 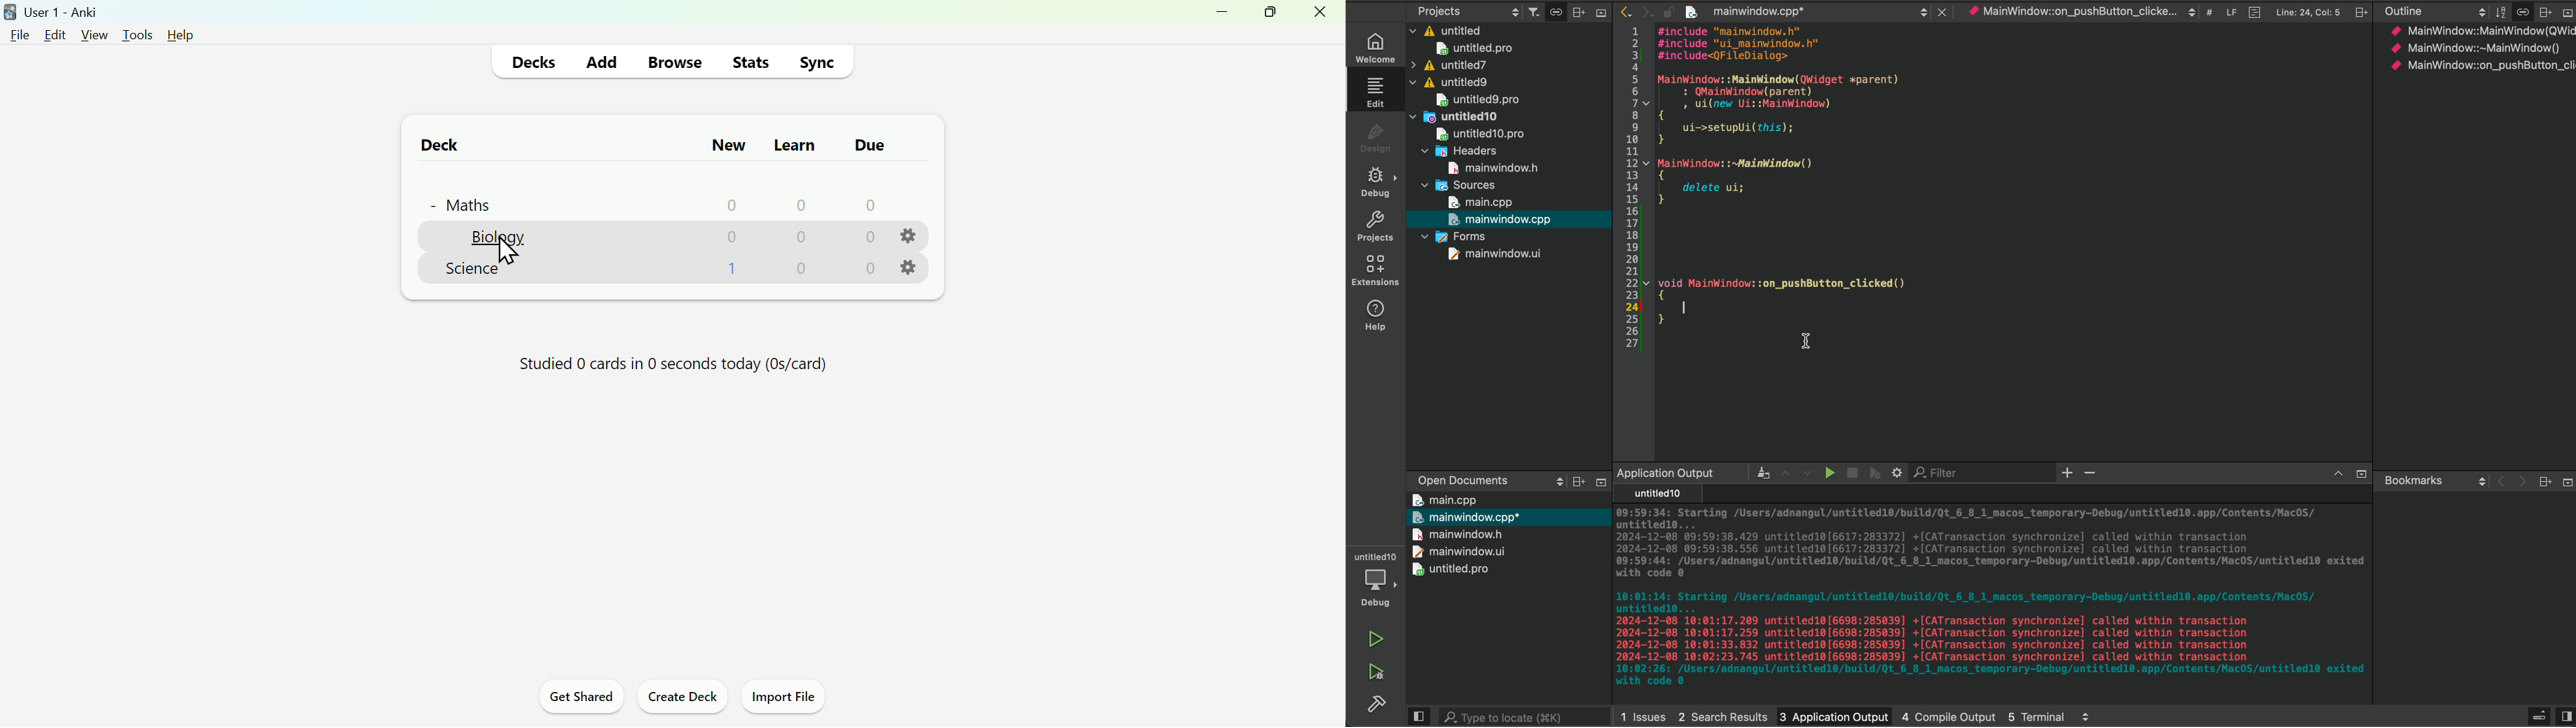 I want to click on Outline scroll, so click(x=2434, y=12).